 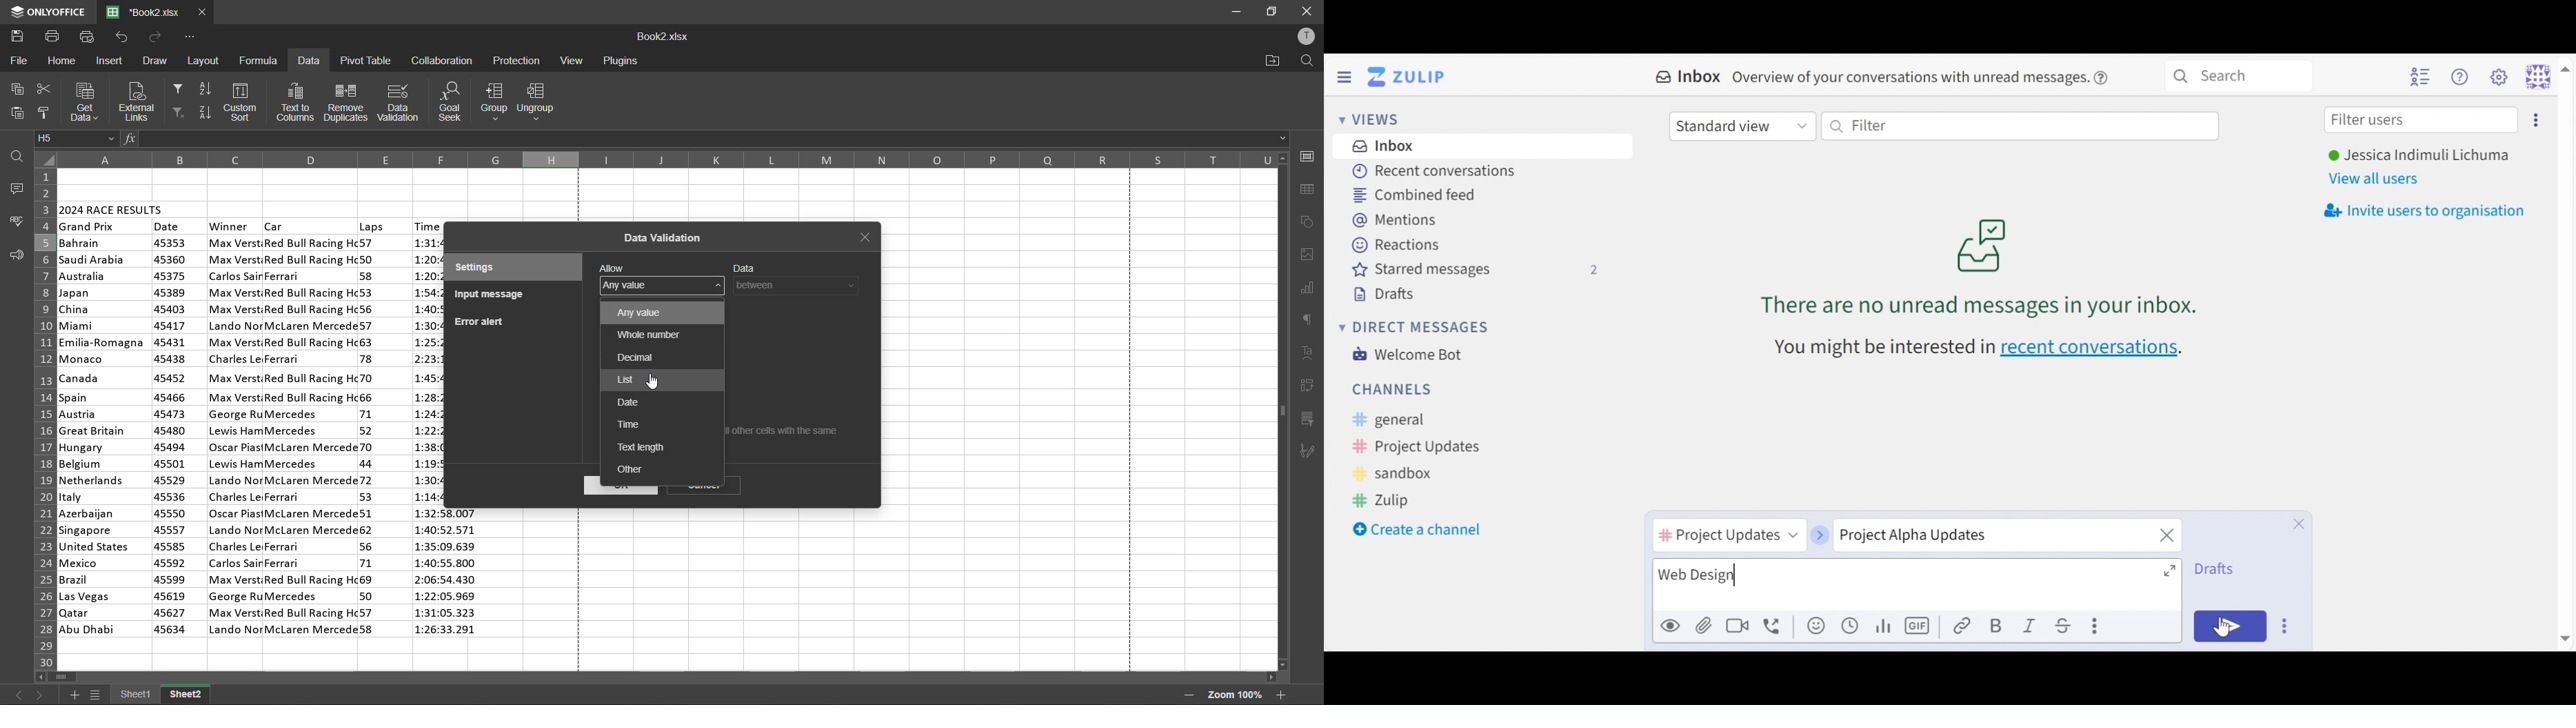 I want to click on overview of conversations, so click(x=1911, y=78).